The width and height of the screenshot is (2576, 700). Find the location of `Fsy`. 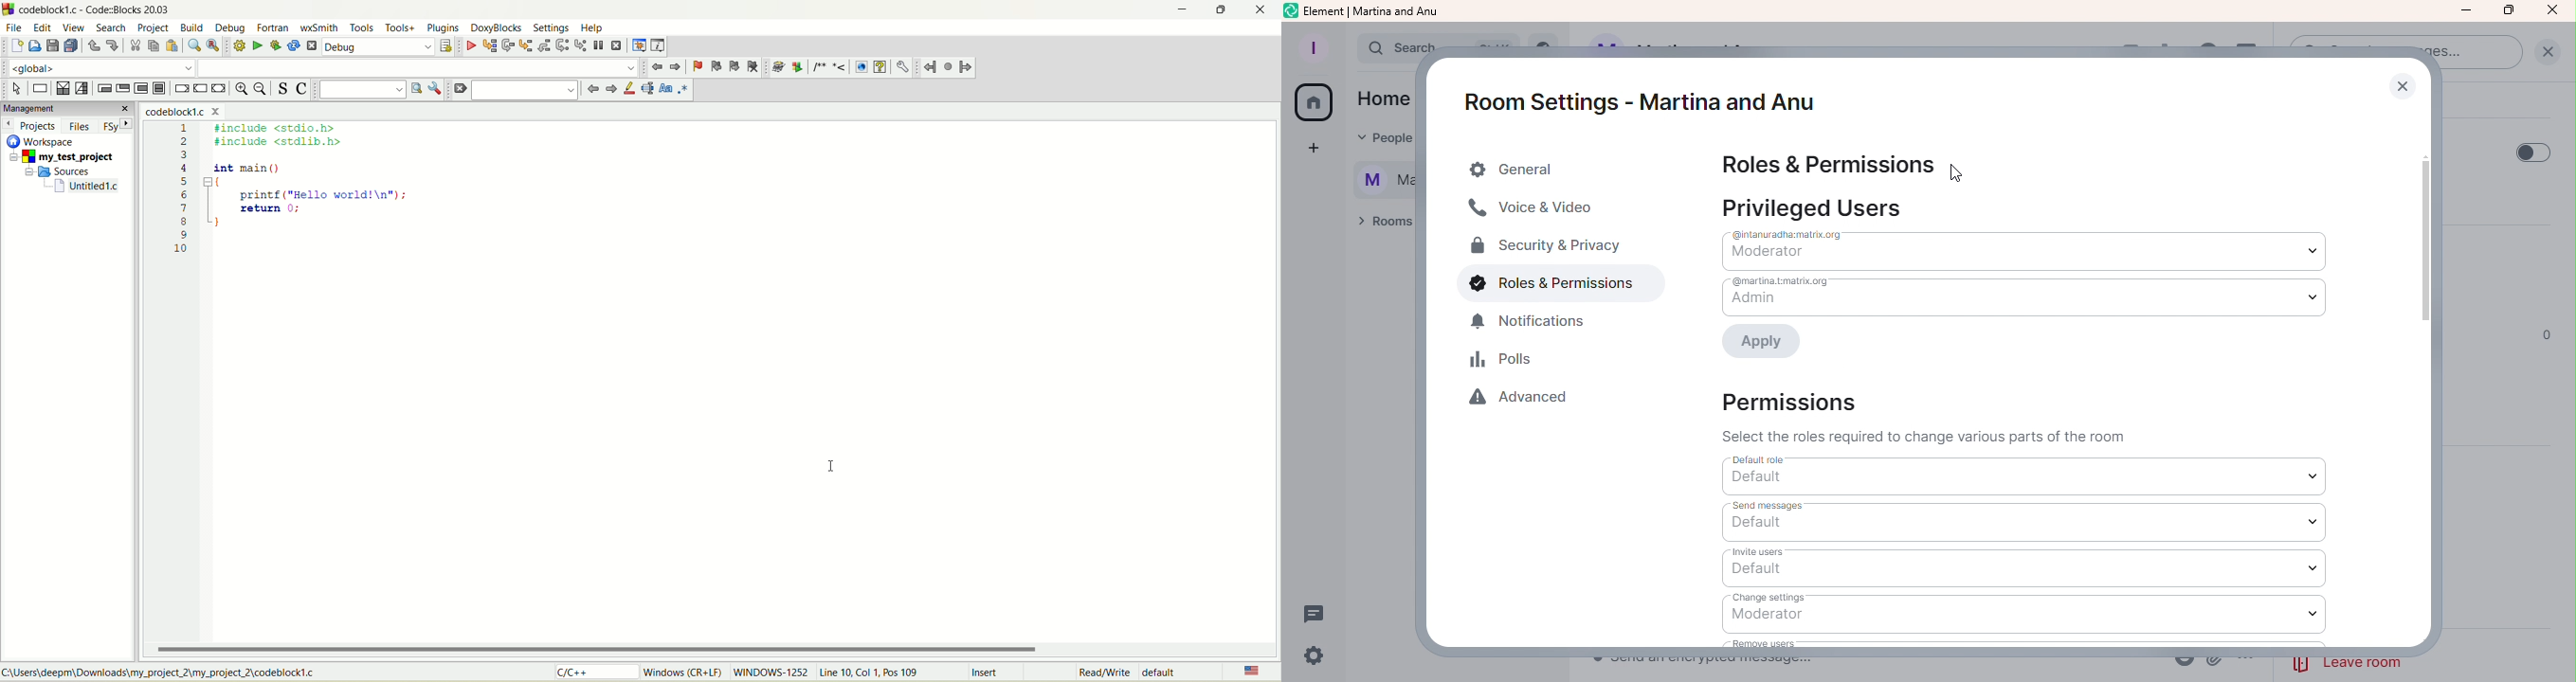

Fsy is located at coordinates (117, 125).